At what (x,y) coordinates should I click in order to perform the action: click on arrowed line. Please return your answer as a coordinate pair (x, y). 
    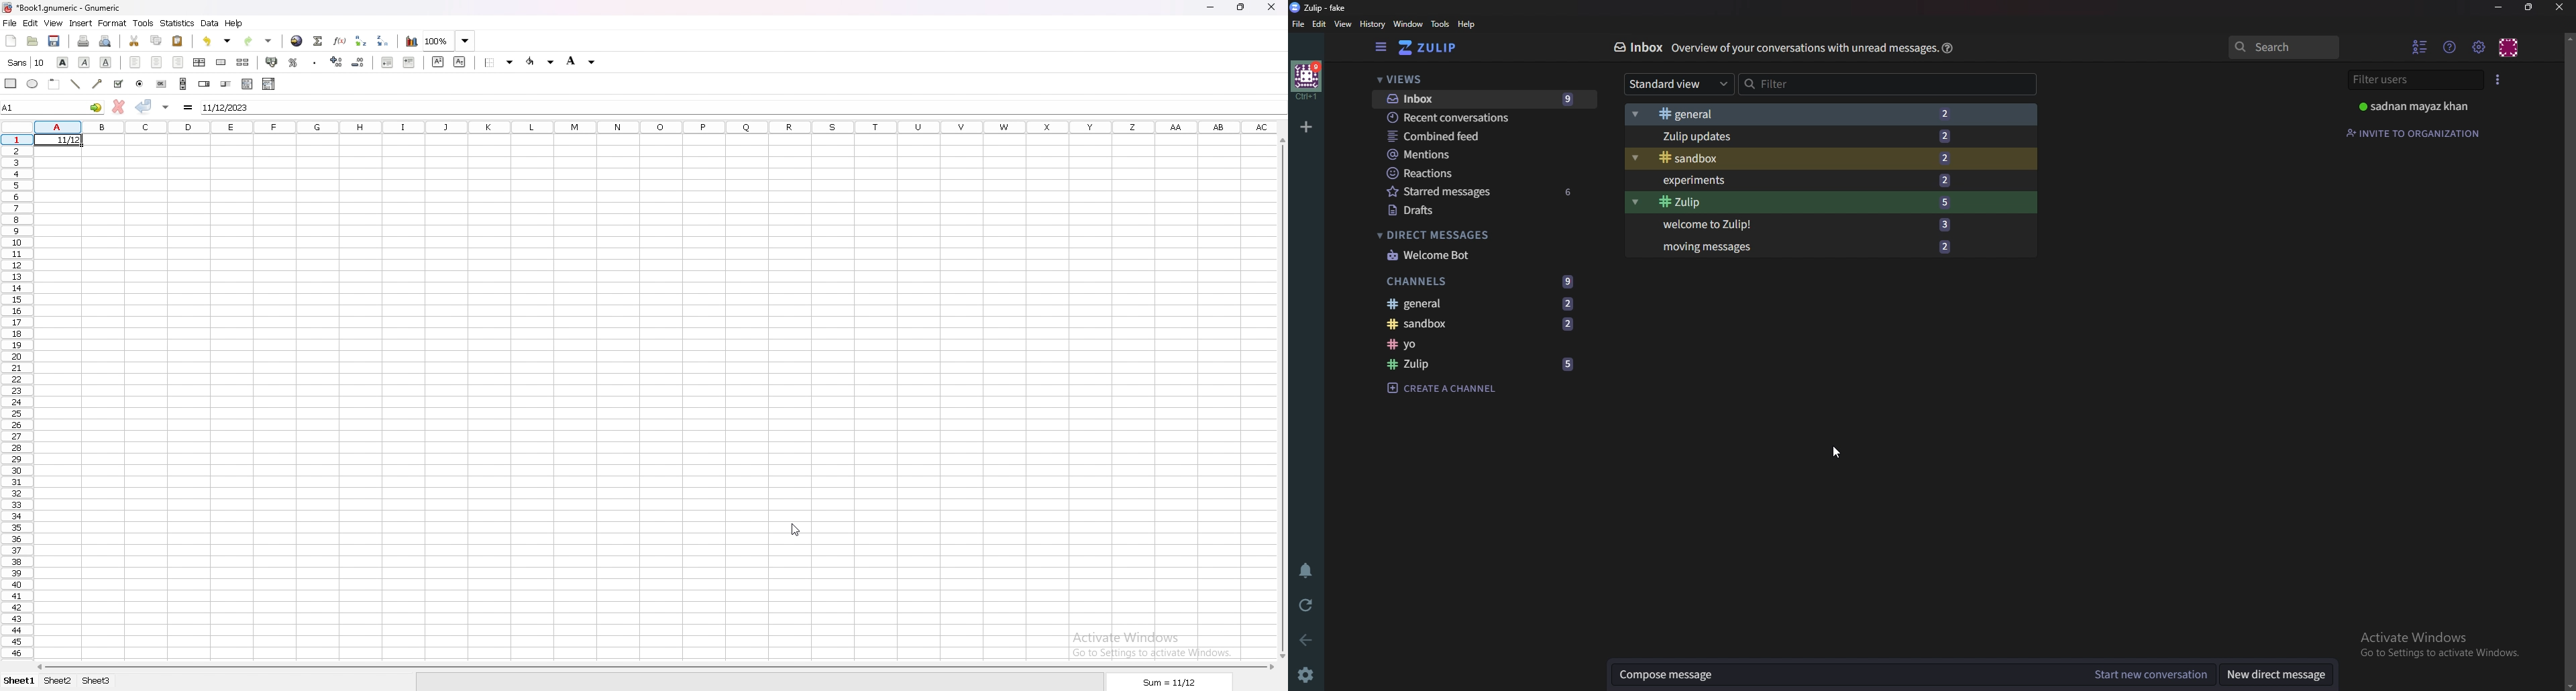
    Looking at the image, I should click on (99, 83).